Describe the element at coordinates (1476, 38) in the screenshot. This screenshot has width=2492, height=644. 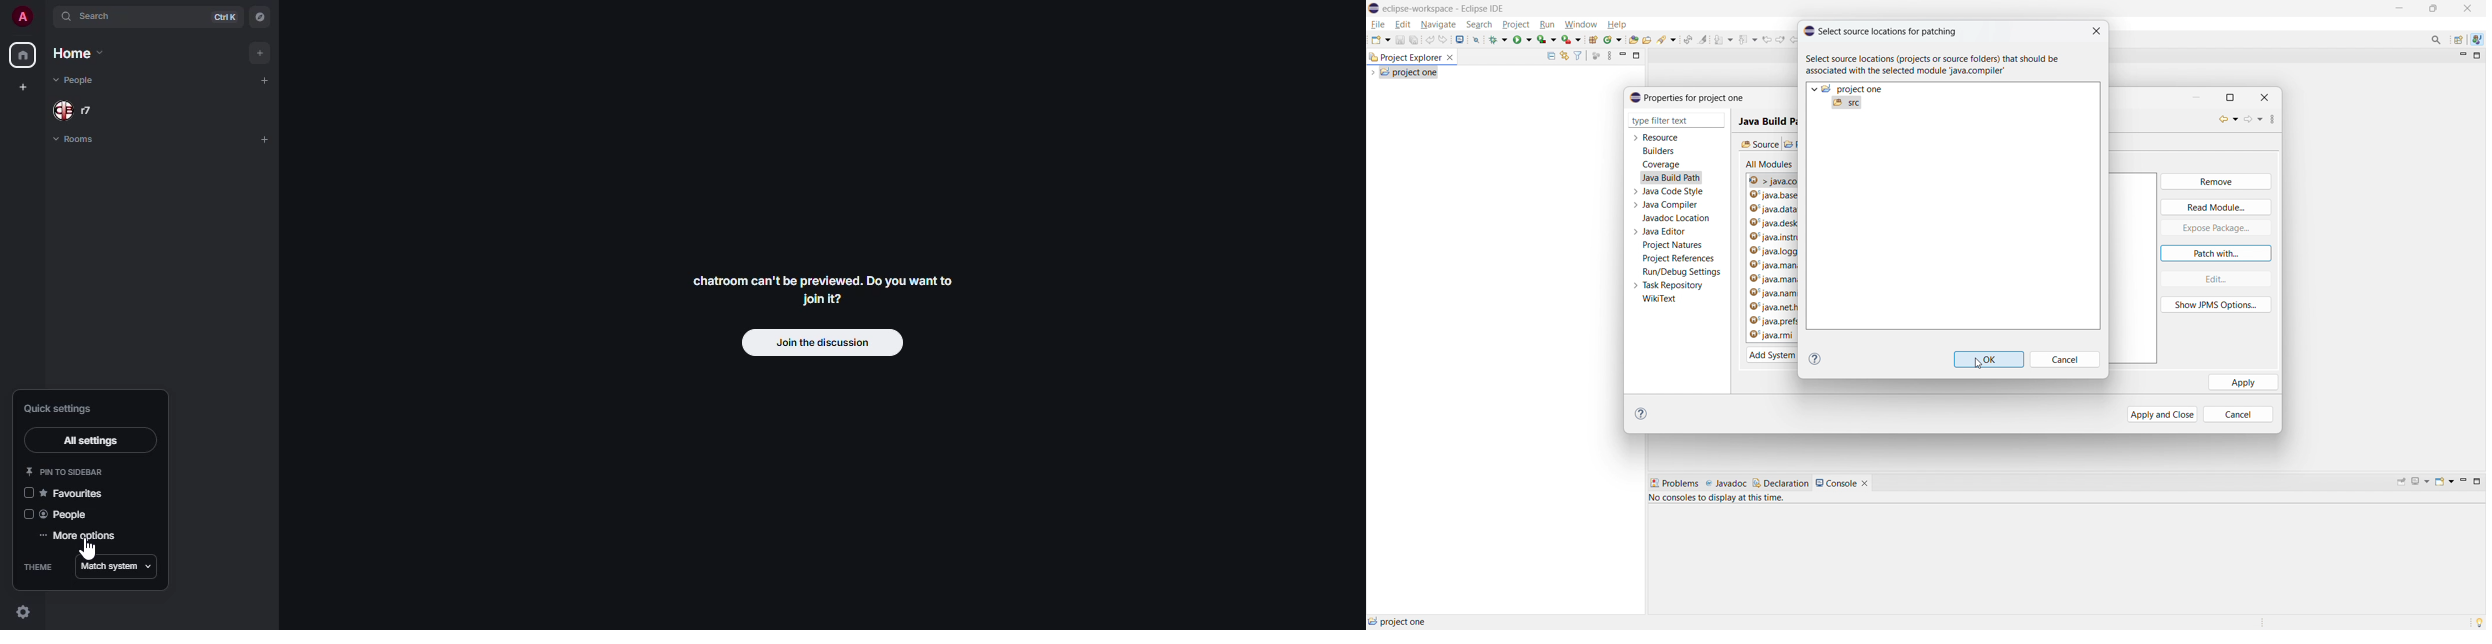
I see `skip all breakpoint` at that location.